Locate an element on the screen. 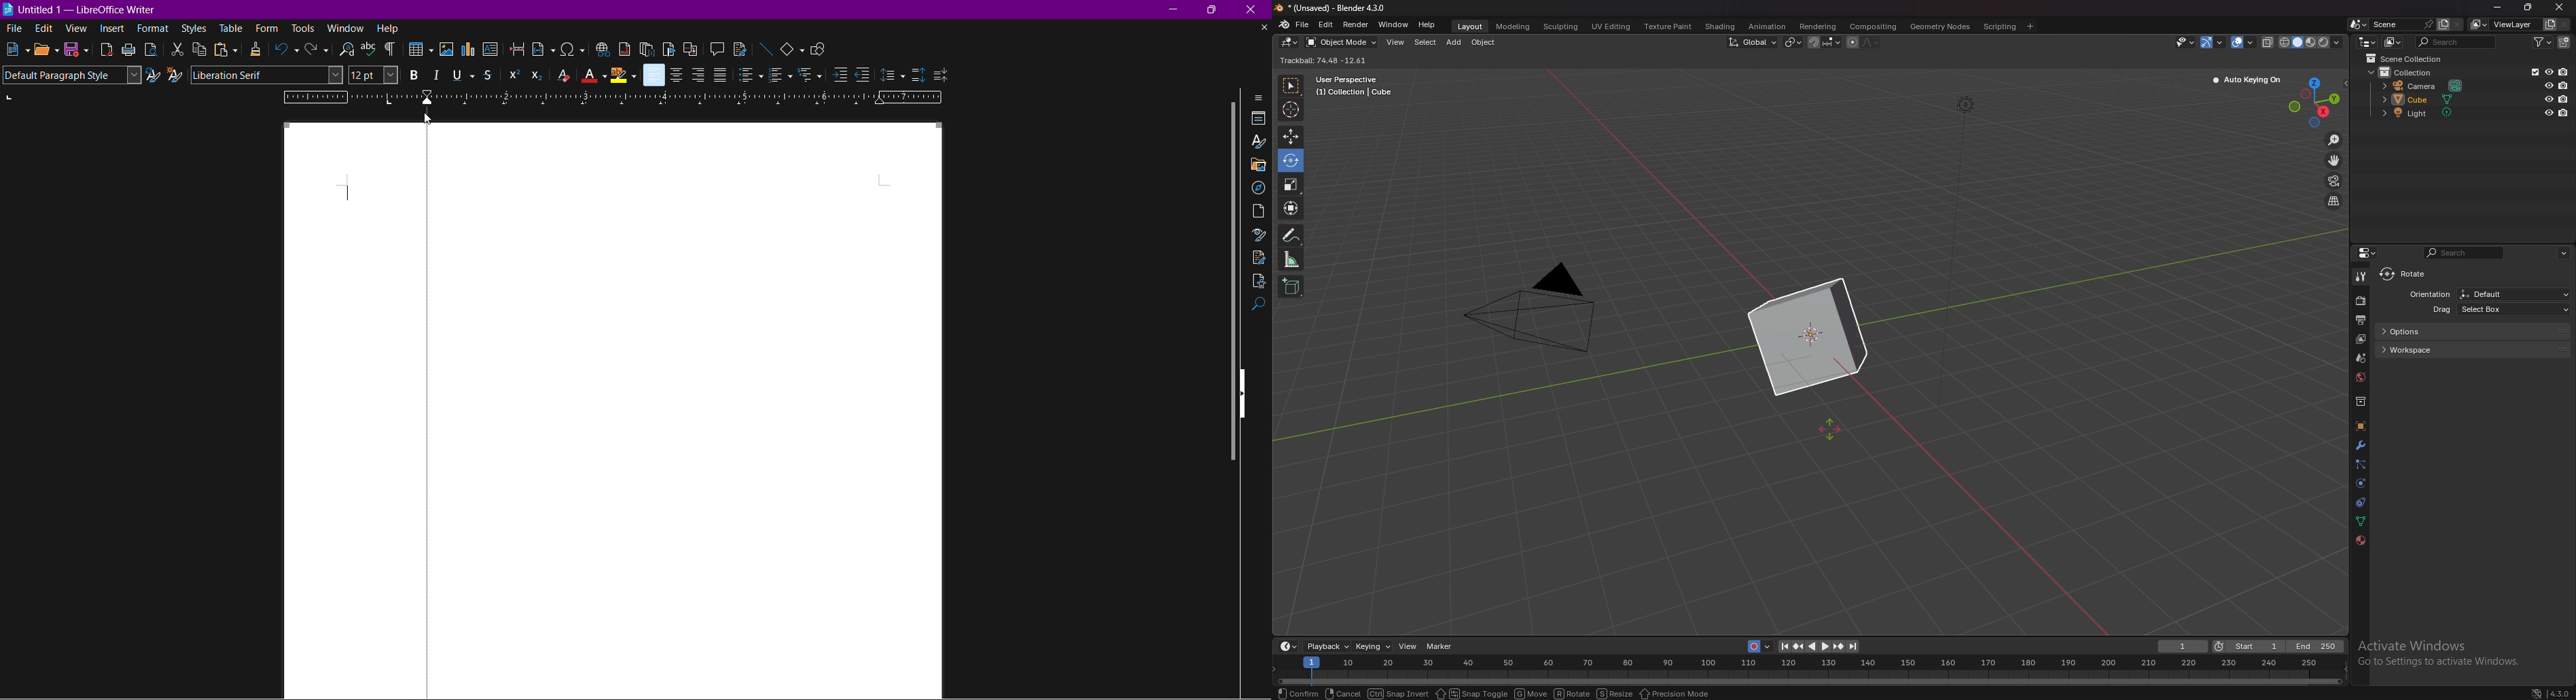 This screenshot has width=2576, height=700. Strikethrough is located at coordinates (490, 75).